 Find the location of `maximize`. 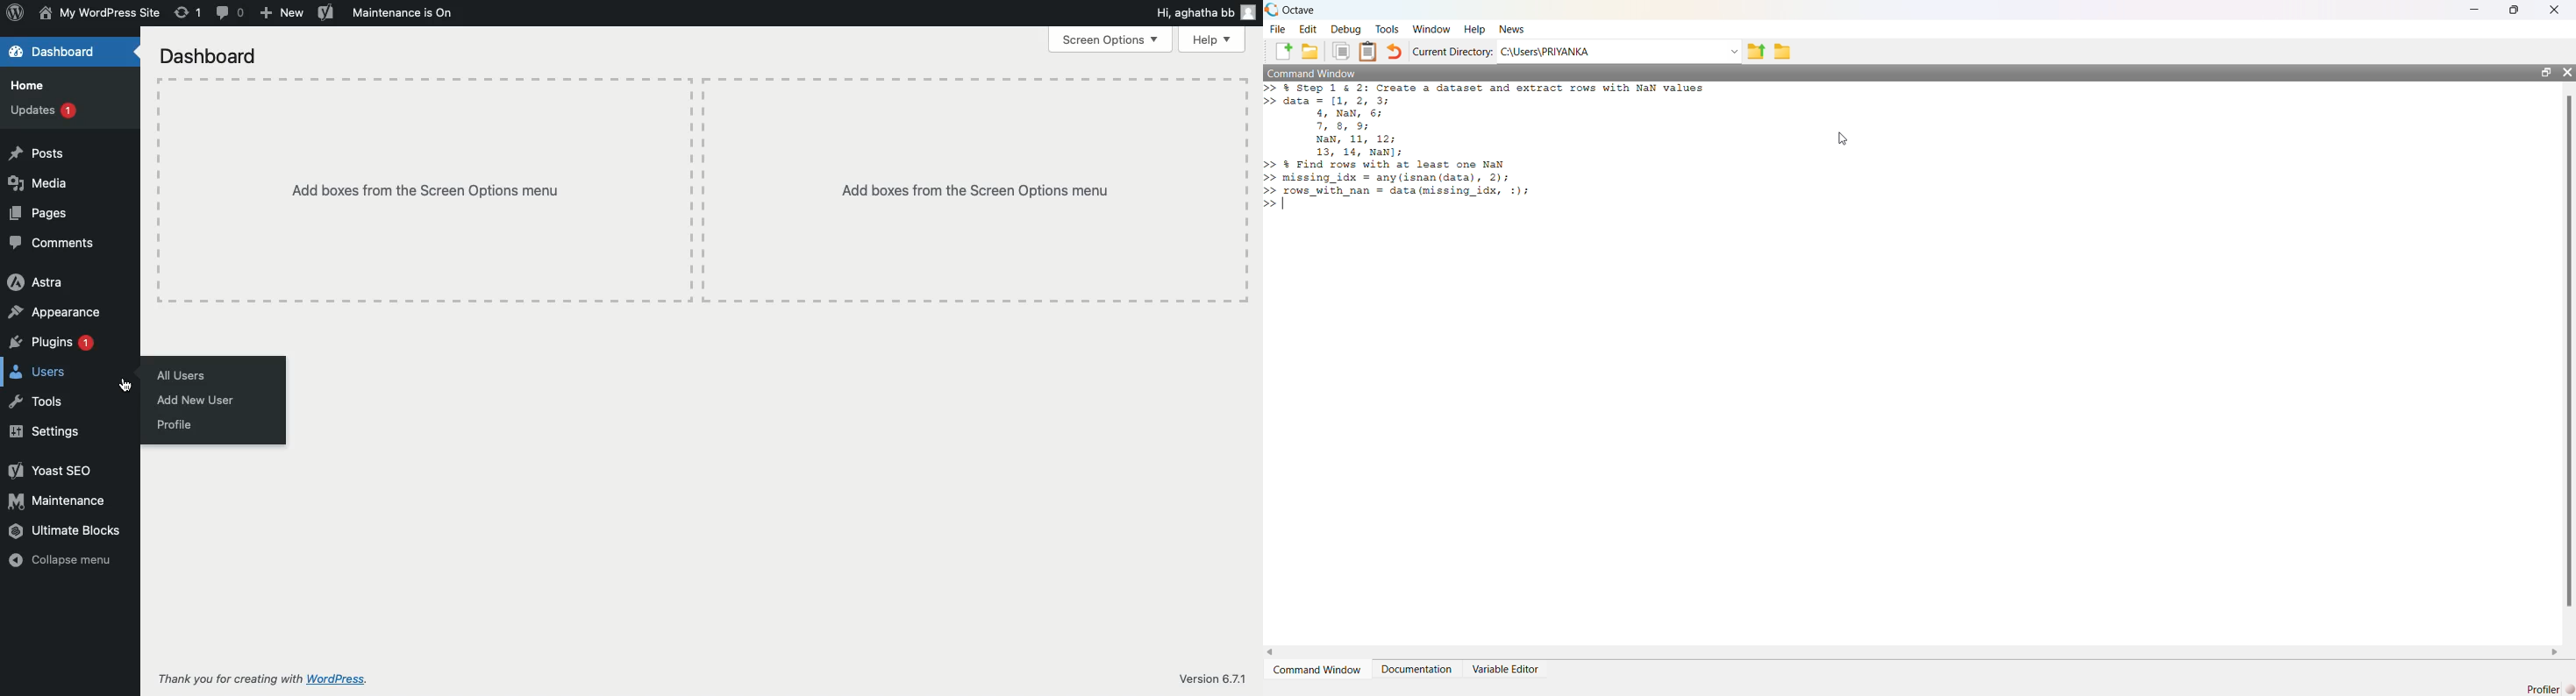

maximize is located at coordinates (2546, 72).